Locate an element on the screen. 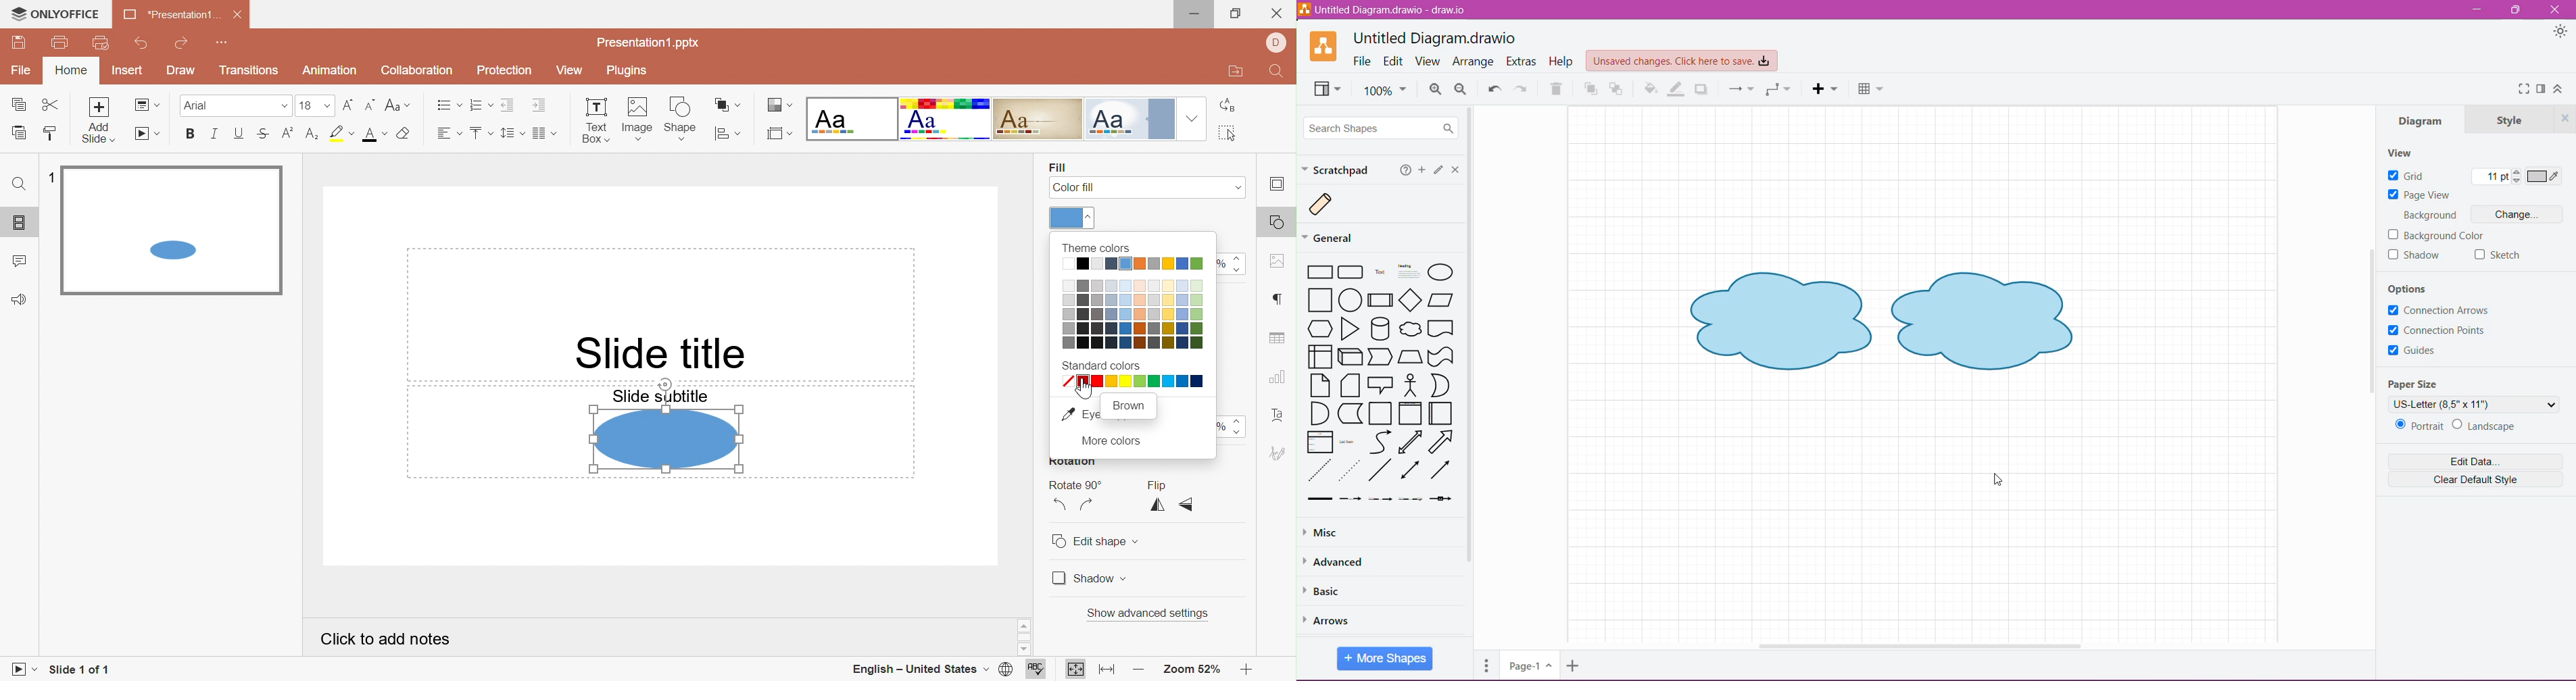 The width and height of the screenshot is (2576, 700). 1 is located at coordinates (53, 178).